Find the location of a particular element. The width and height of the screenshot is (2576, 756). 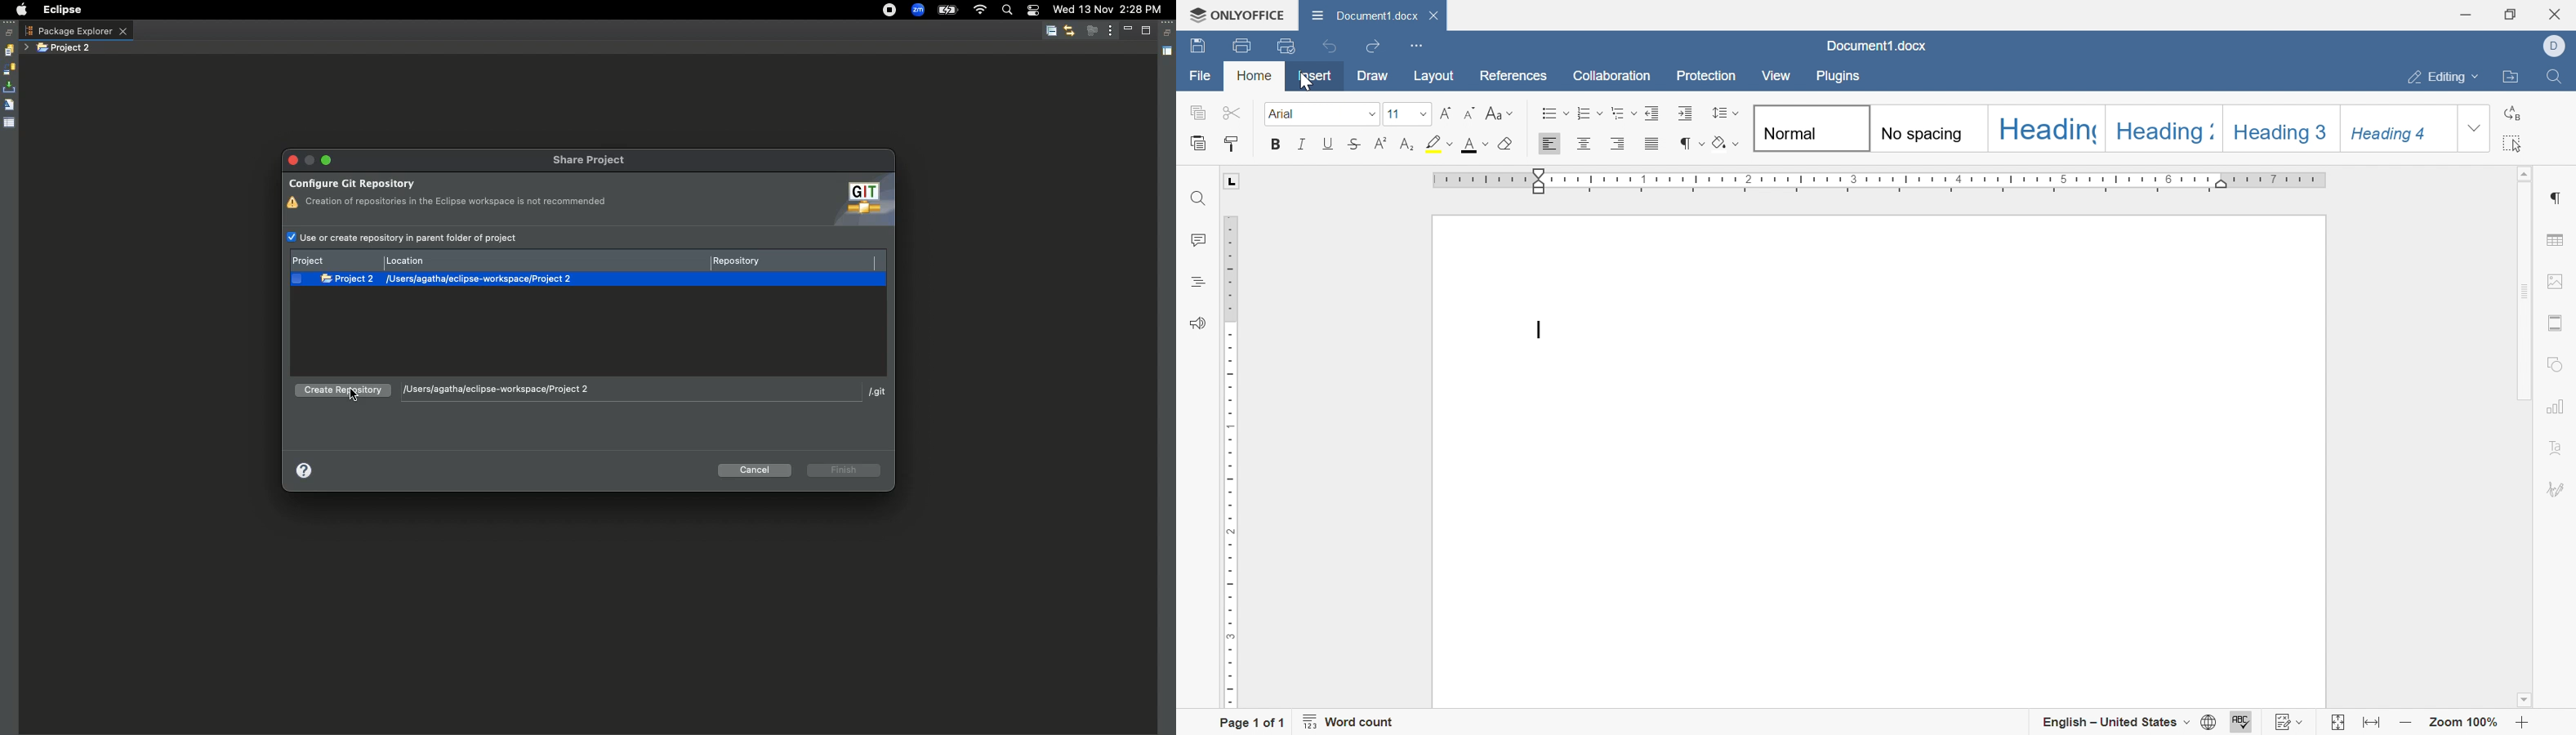

Text Art Settings is located at coordinates (2562, 447).